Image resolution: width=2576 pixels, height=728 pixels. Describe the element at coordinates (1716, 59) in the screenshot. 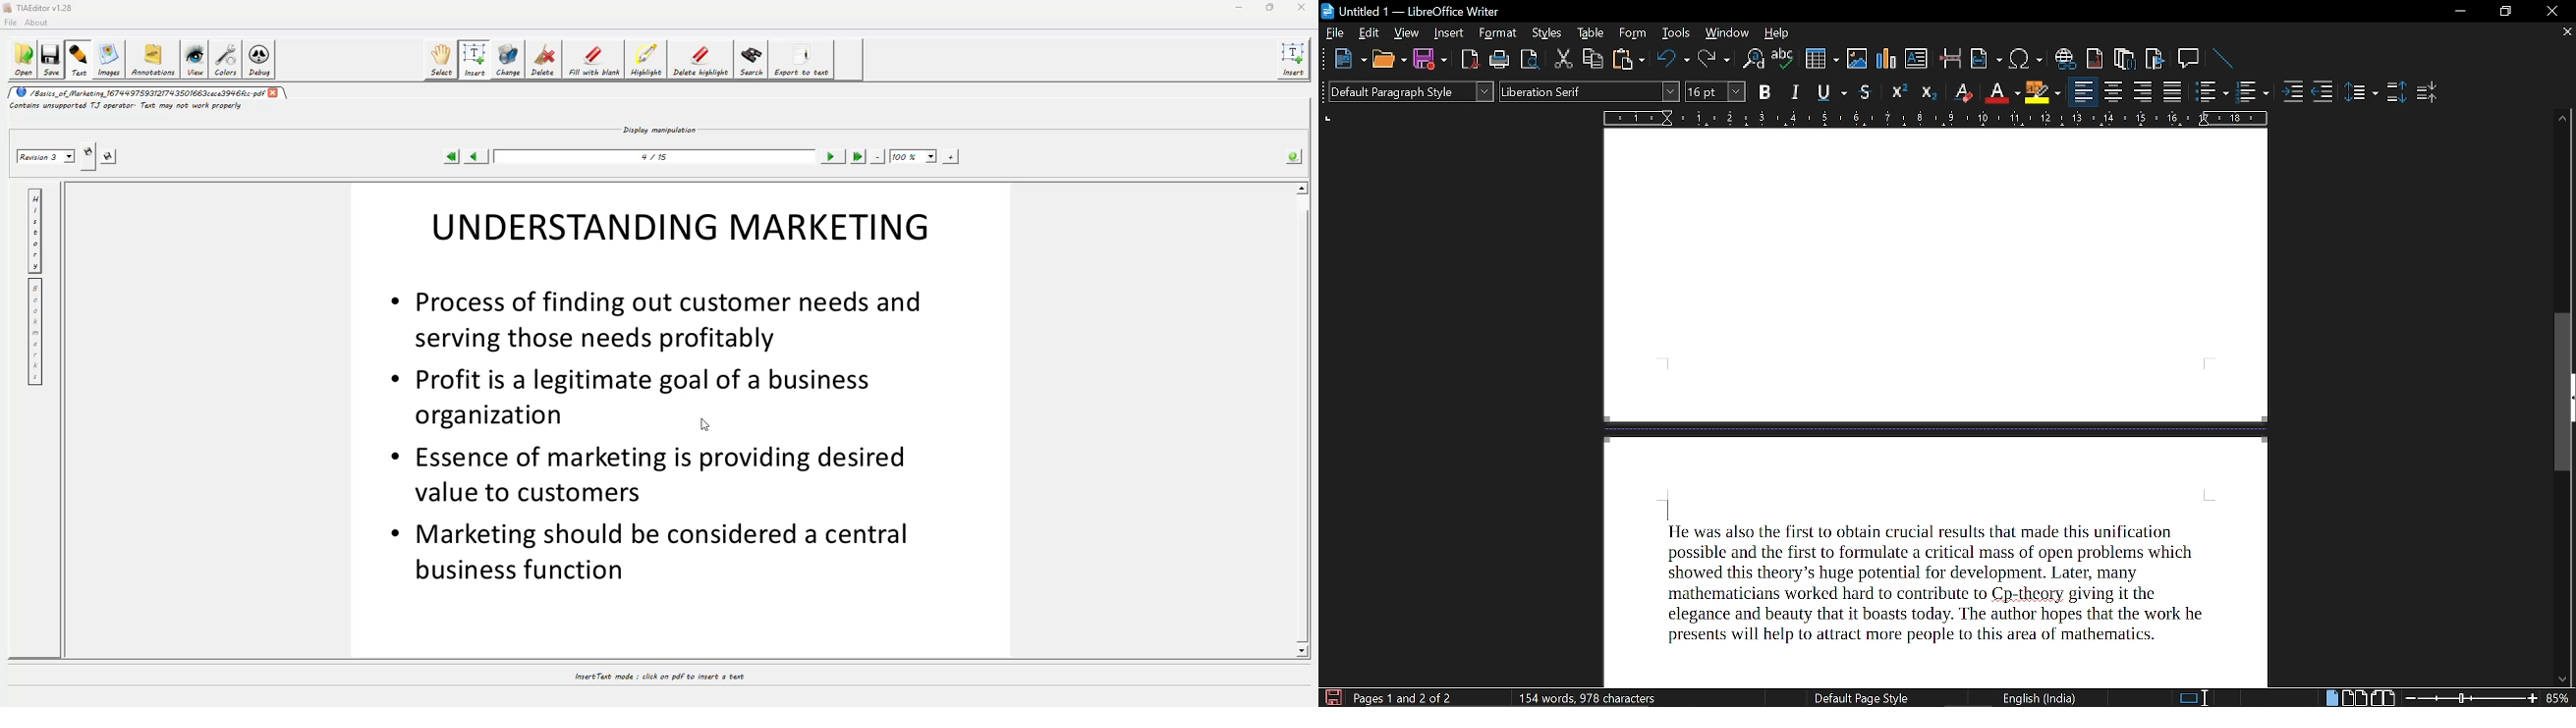

I see `Redo` at that location.